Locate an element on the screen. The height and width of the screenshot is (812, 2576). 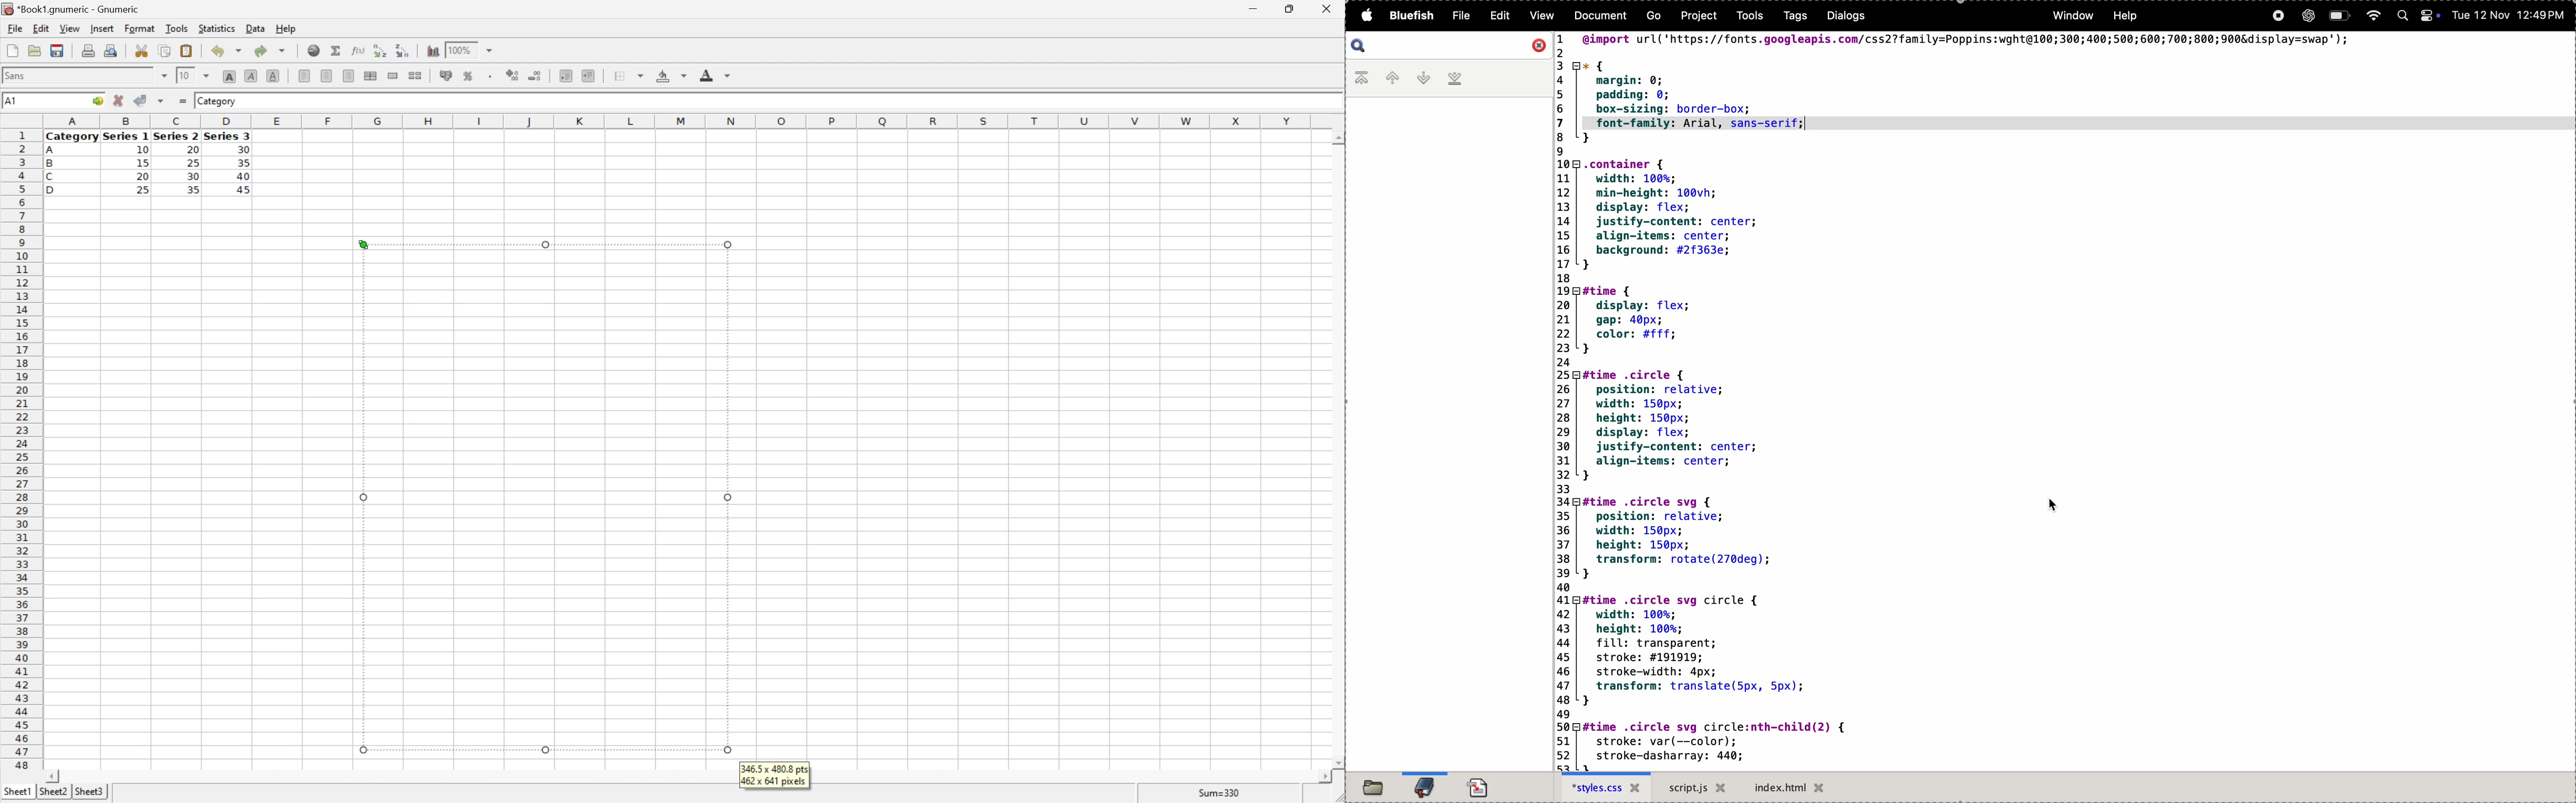
10 is located at coordinates (142, 150).